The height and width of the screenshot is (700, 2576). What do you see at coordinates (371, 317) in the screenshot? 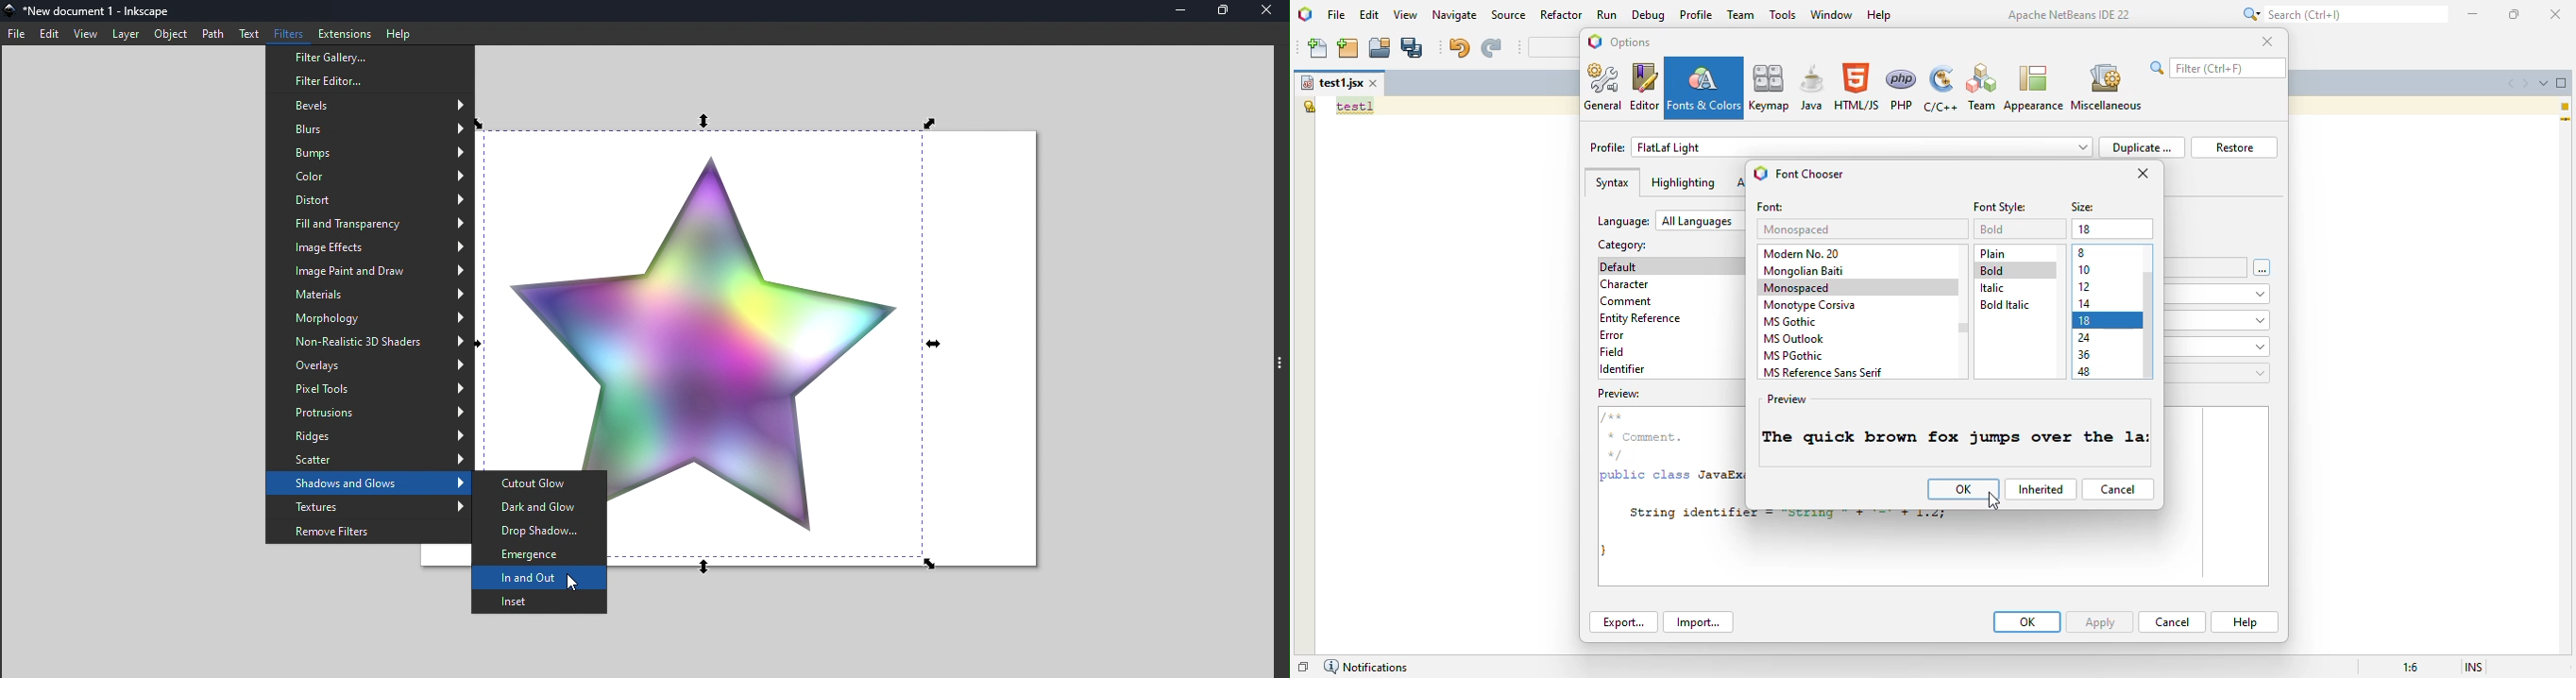
I see `Morphology` at bounding box center [371, 317].